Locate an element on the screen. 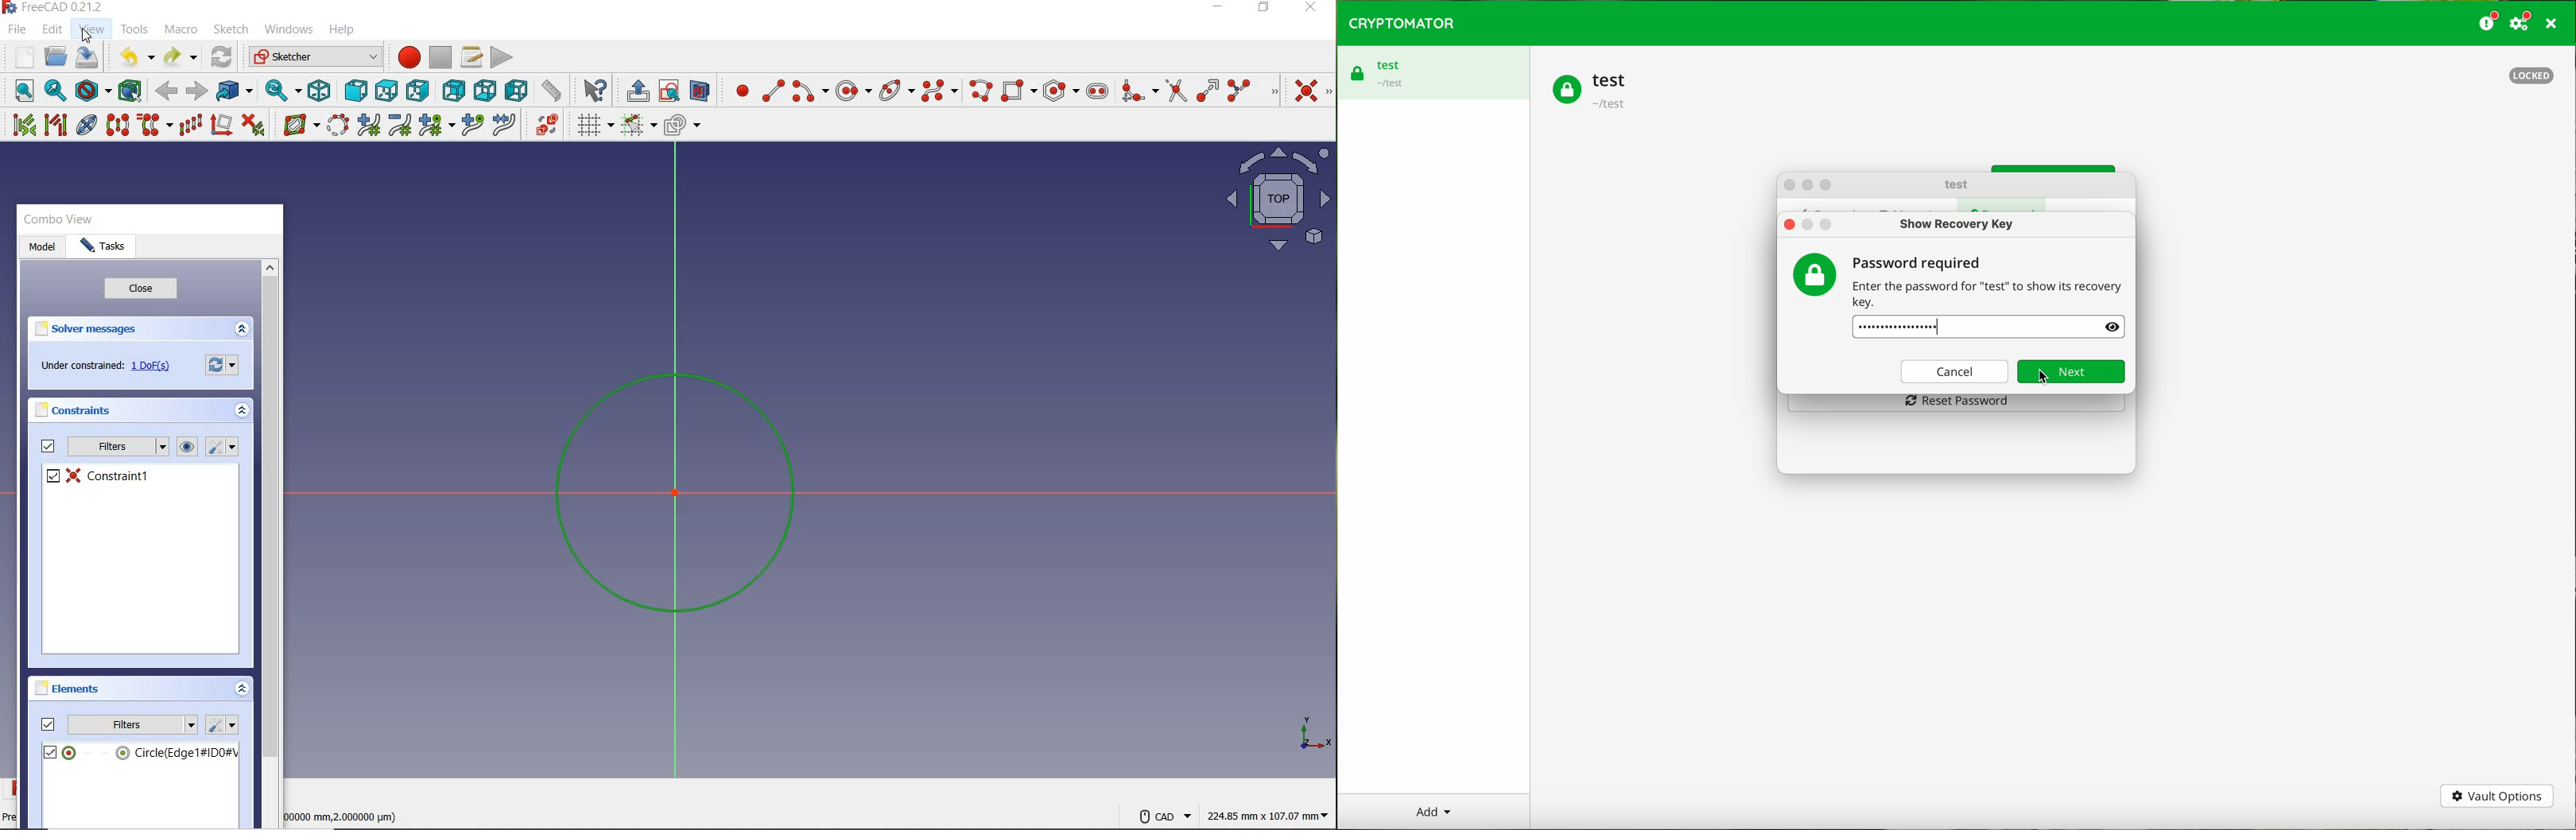  join curves is located at coordinates (503, 125).